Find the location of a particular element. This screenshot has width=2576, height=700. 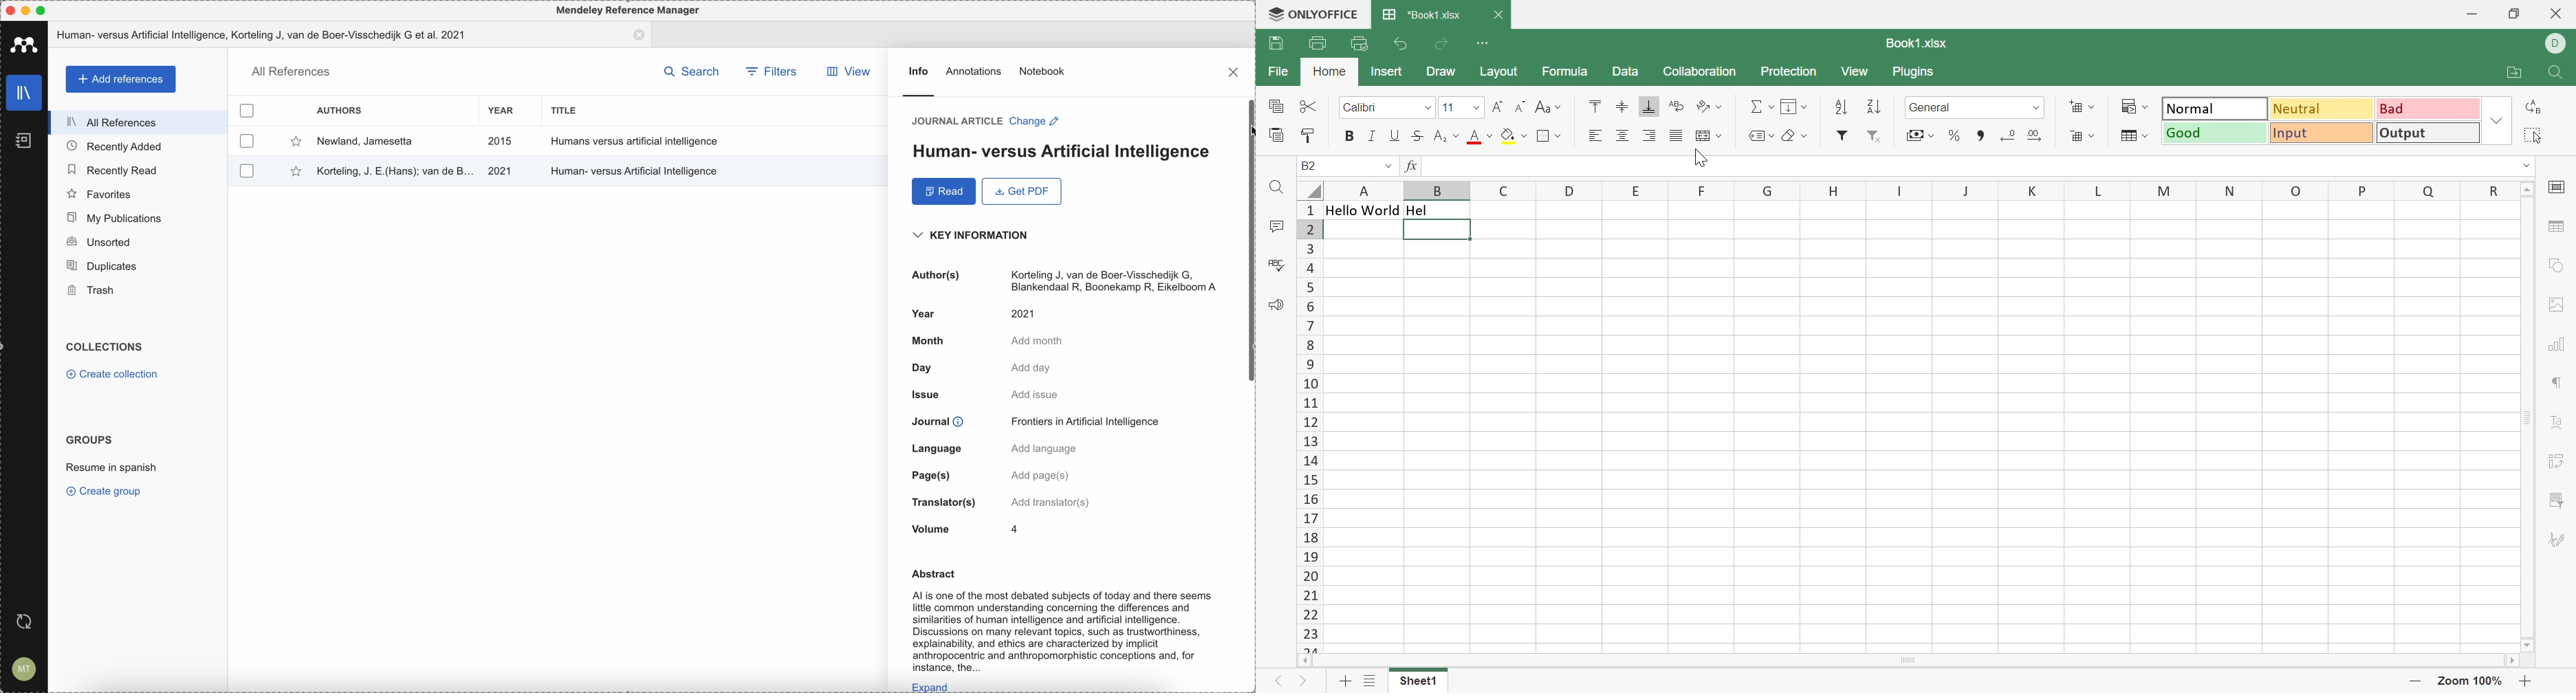

Align left is located at coordinates (1595, 135).